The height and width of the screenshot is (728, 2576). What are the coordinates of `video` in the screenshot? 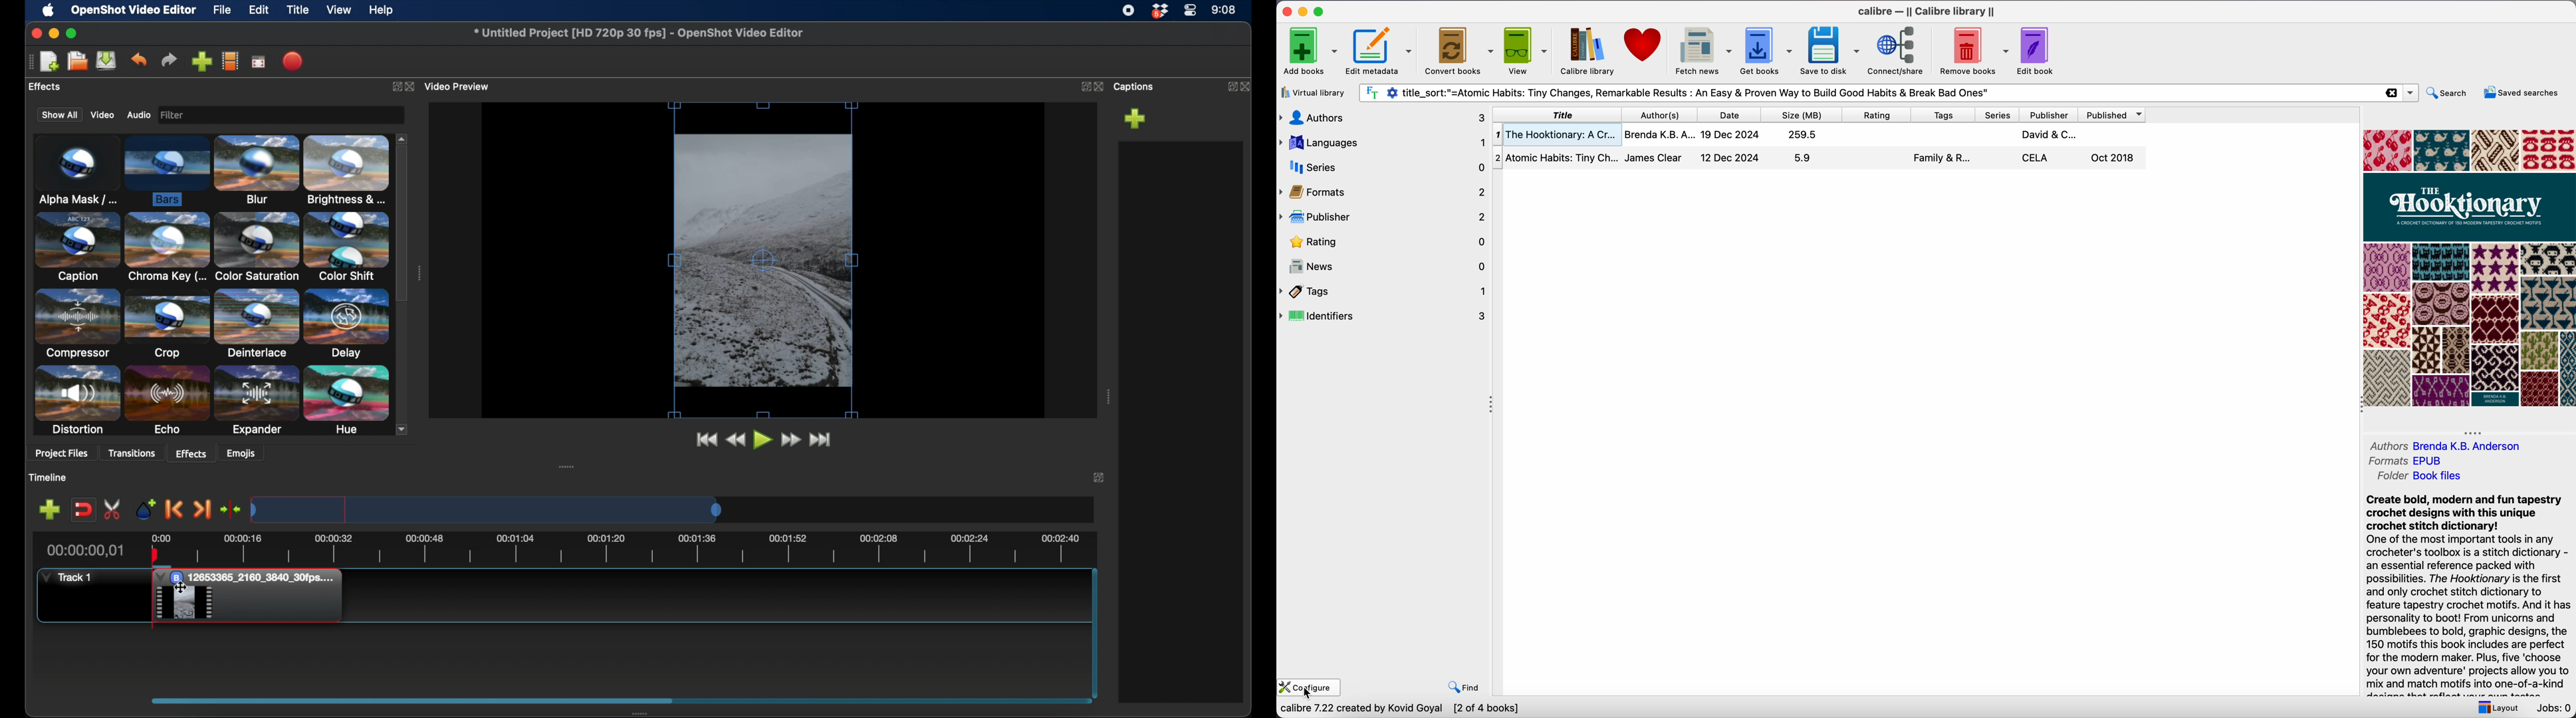 It's located at (102, 115).